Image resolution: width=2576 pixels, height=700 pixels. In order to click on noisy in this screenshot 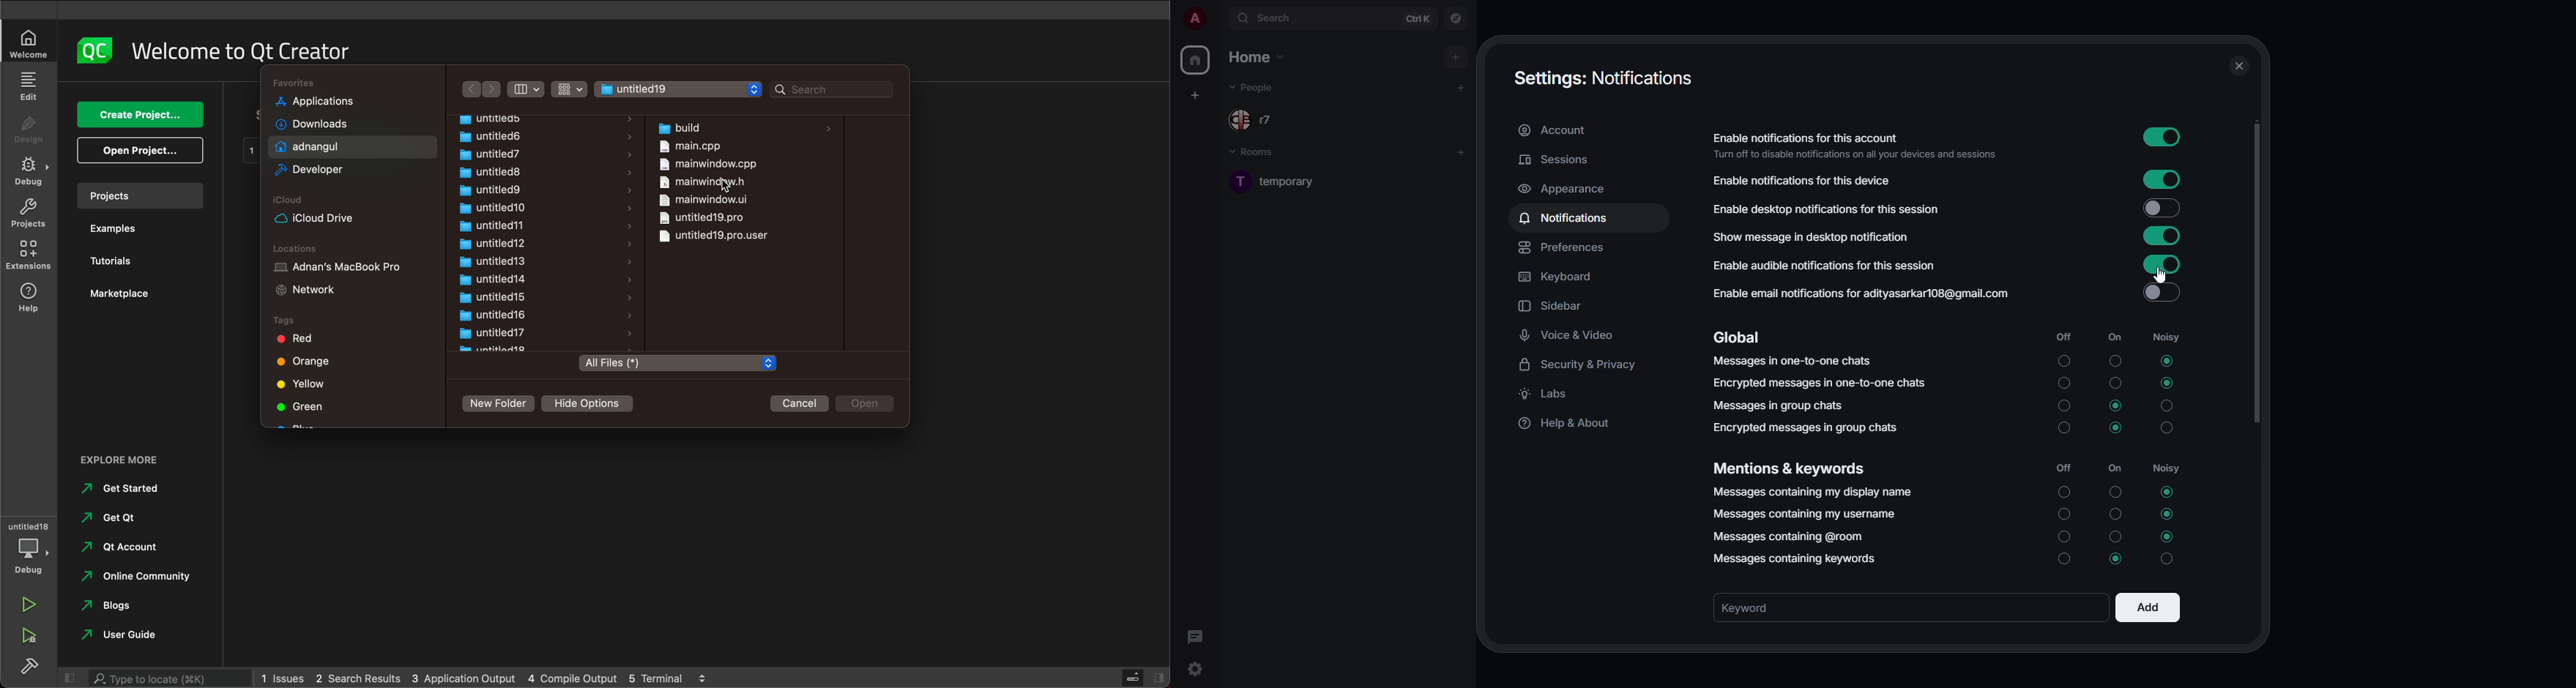, I will do `click(2167, 405)`.